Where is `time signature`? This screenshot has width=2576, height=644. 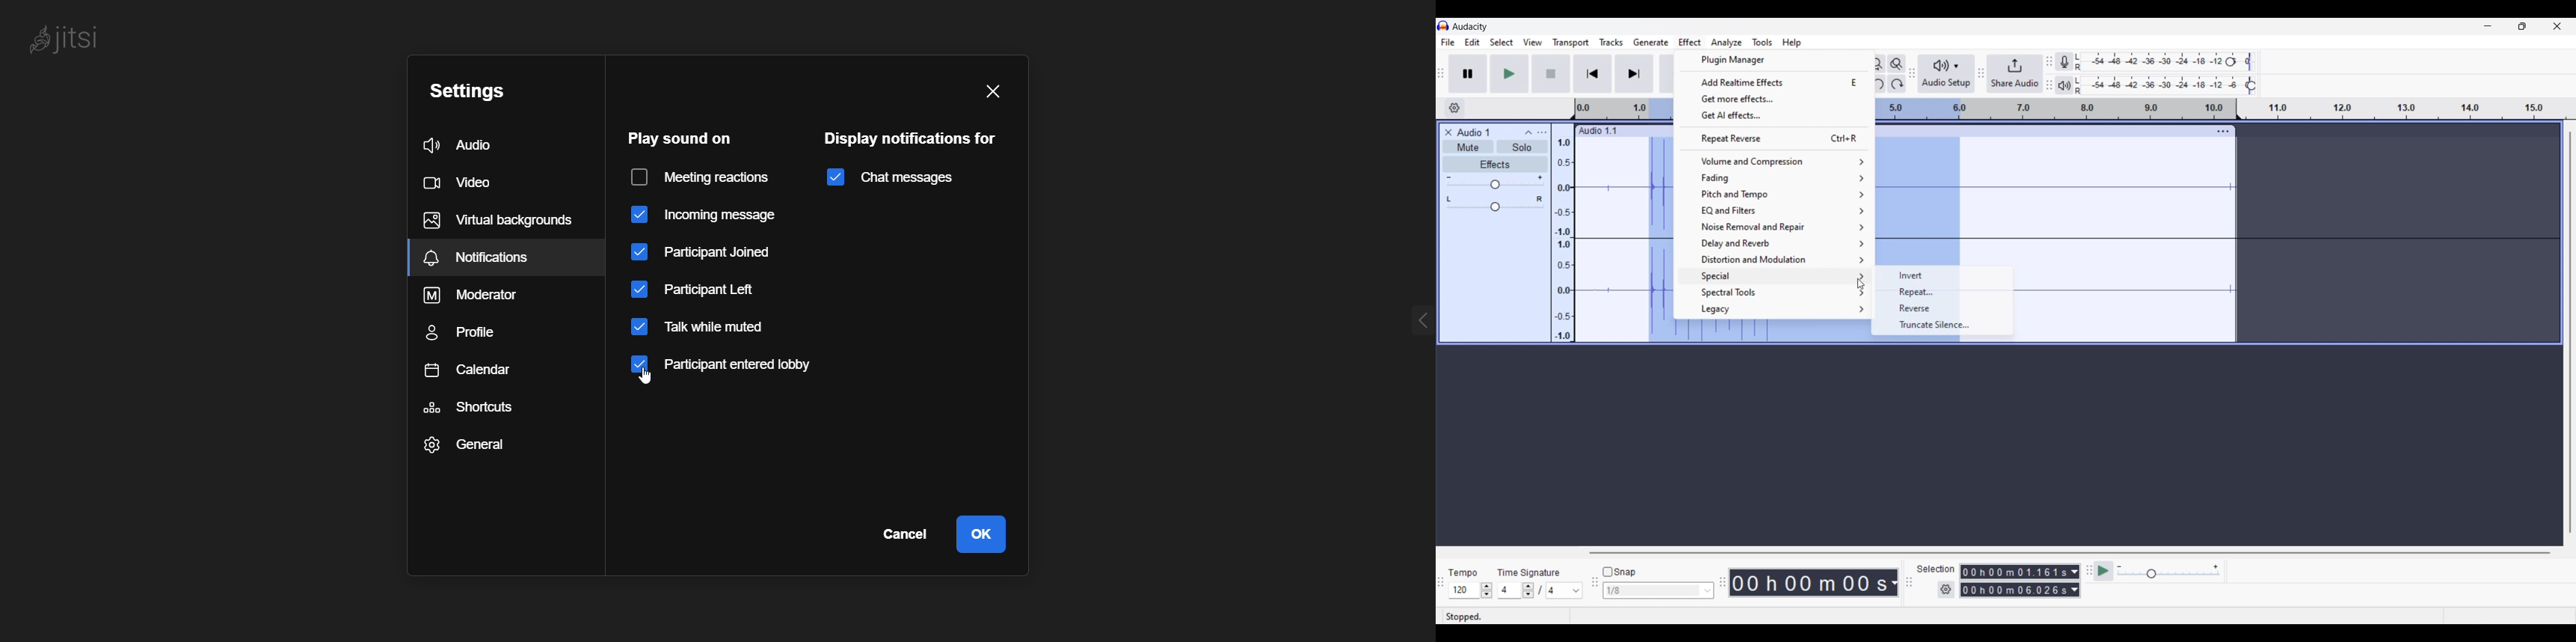
time signature is located at coordinates (1528, 574).